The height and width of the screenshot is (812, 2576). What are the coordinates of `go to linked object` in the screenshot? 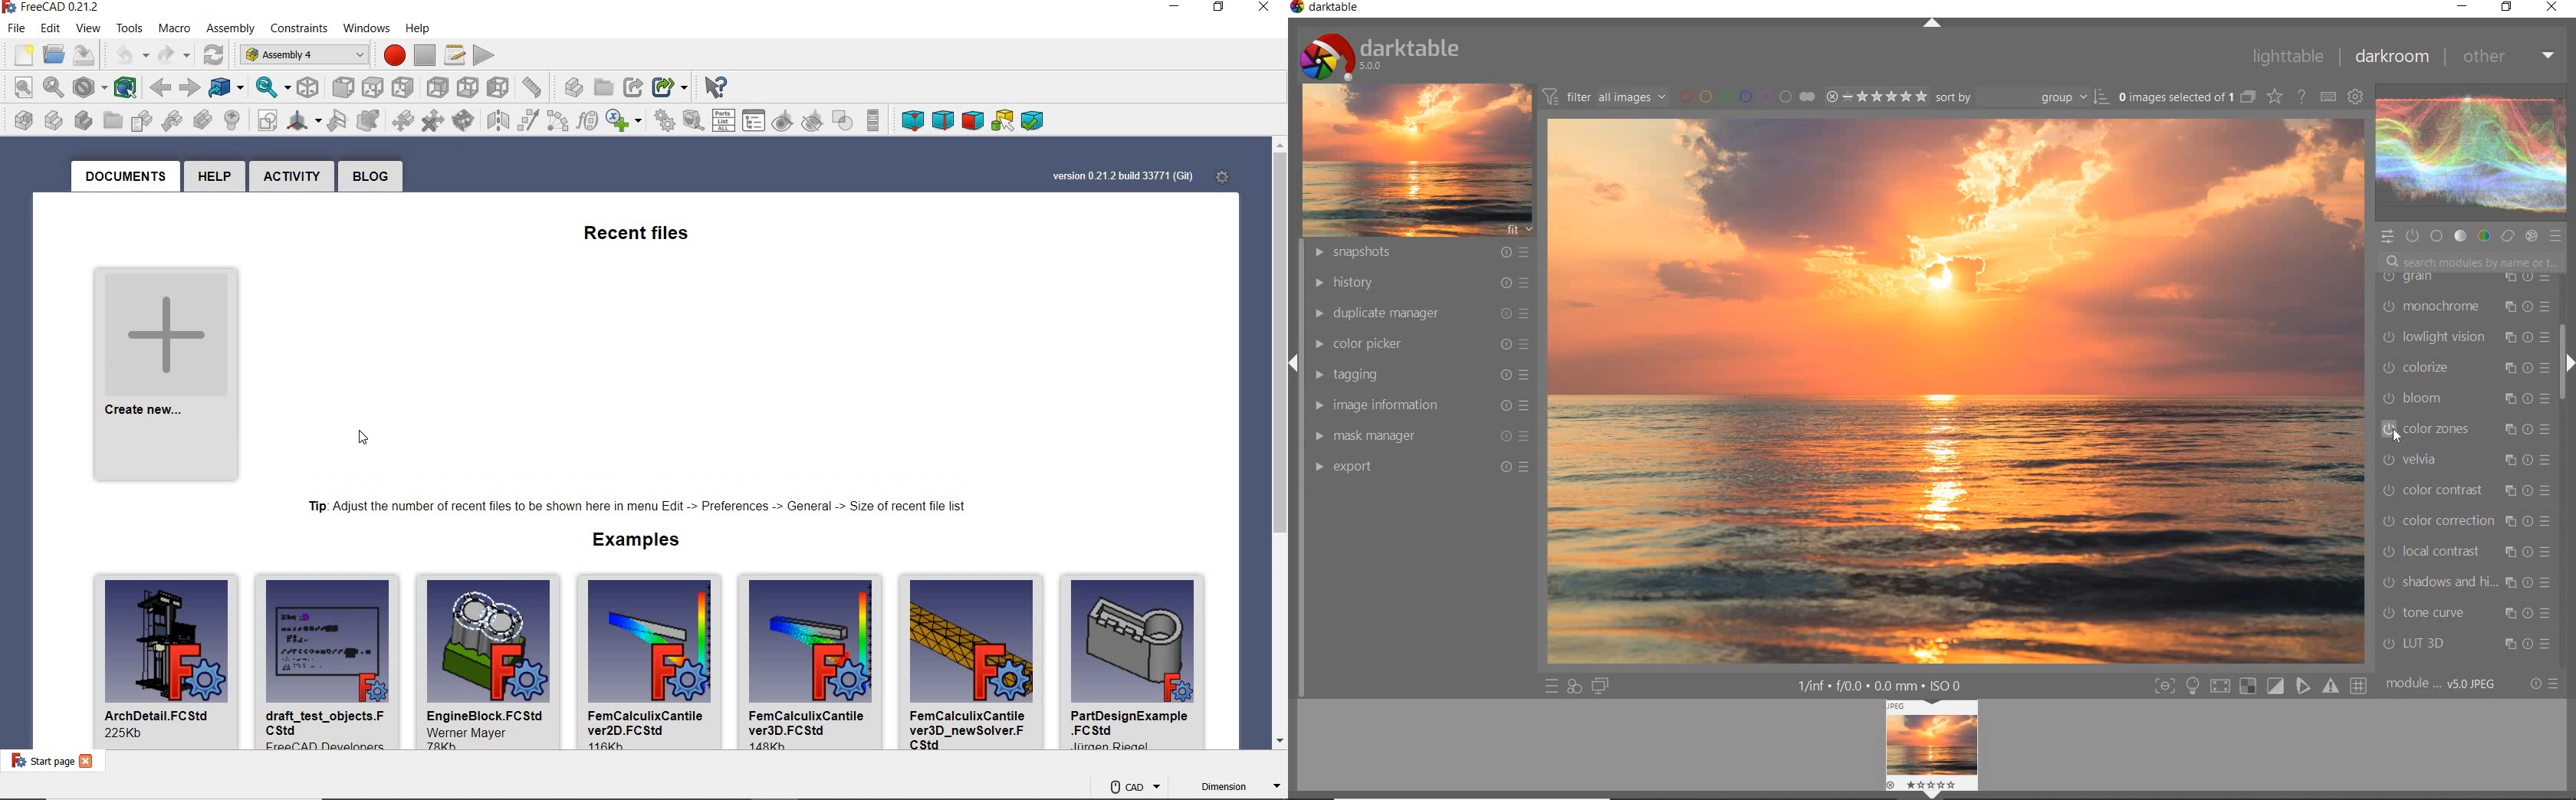 It's located at (228, 89).